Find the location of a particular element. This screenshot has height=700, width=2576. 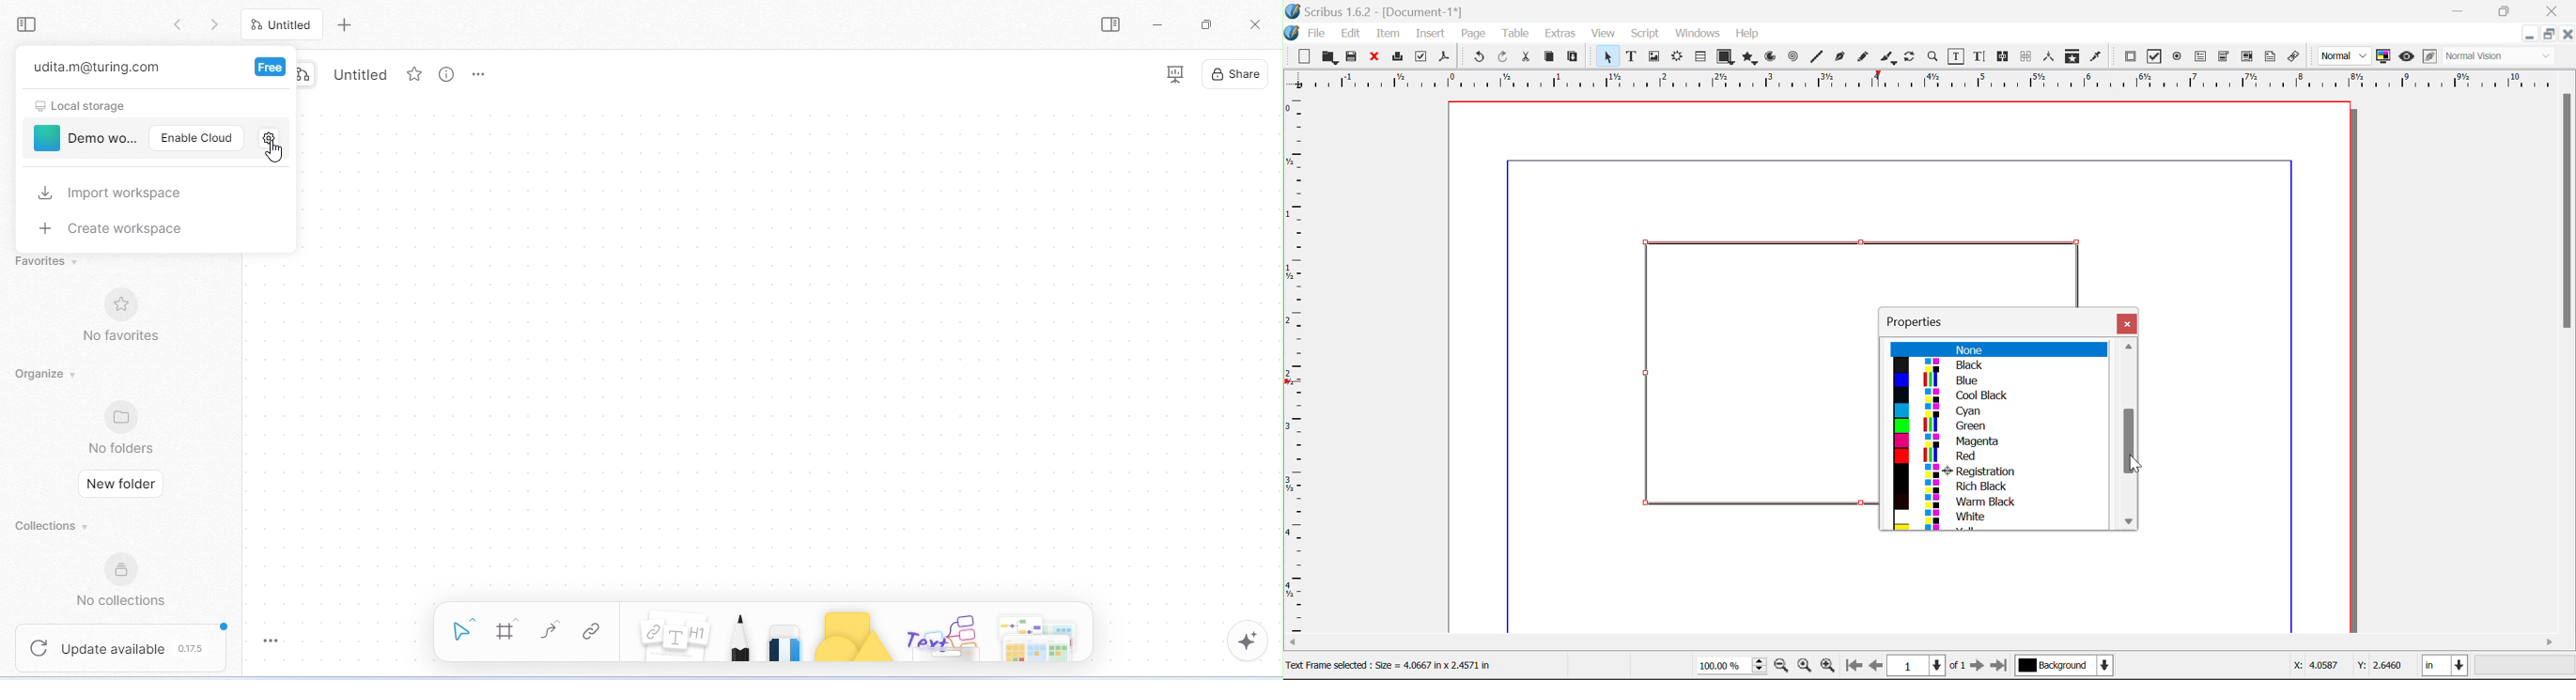

Tables is located at coordinates (1700, 57).